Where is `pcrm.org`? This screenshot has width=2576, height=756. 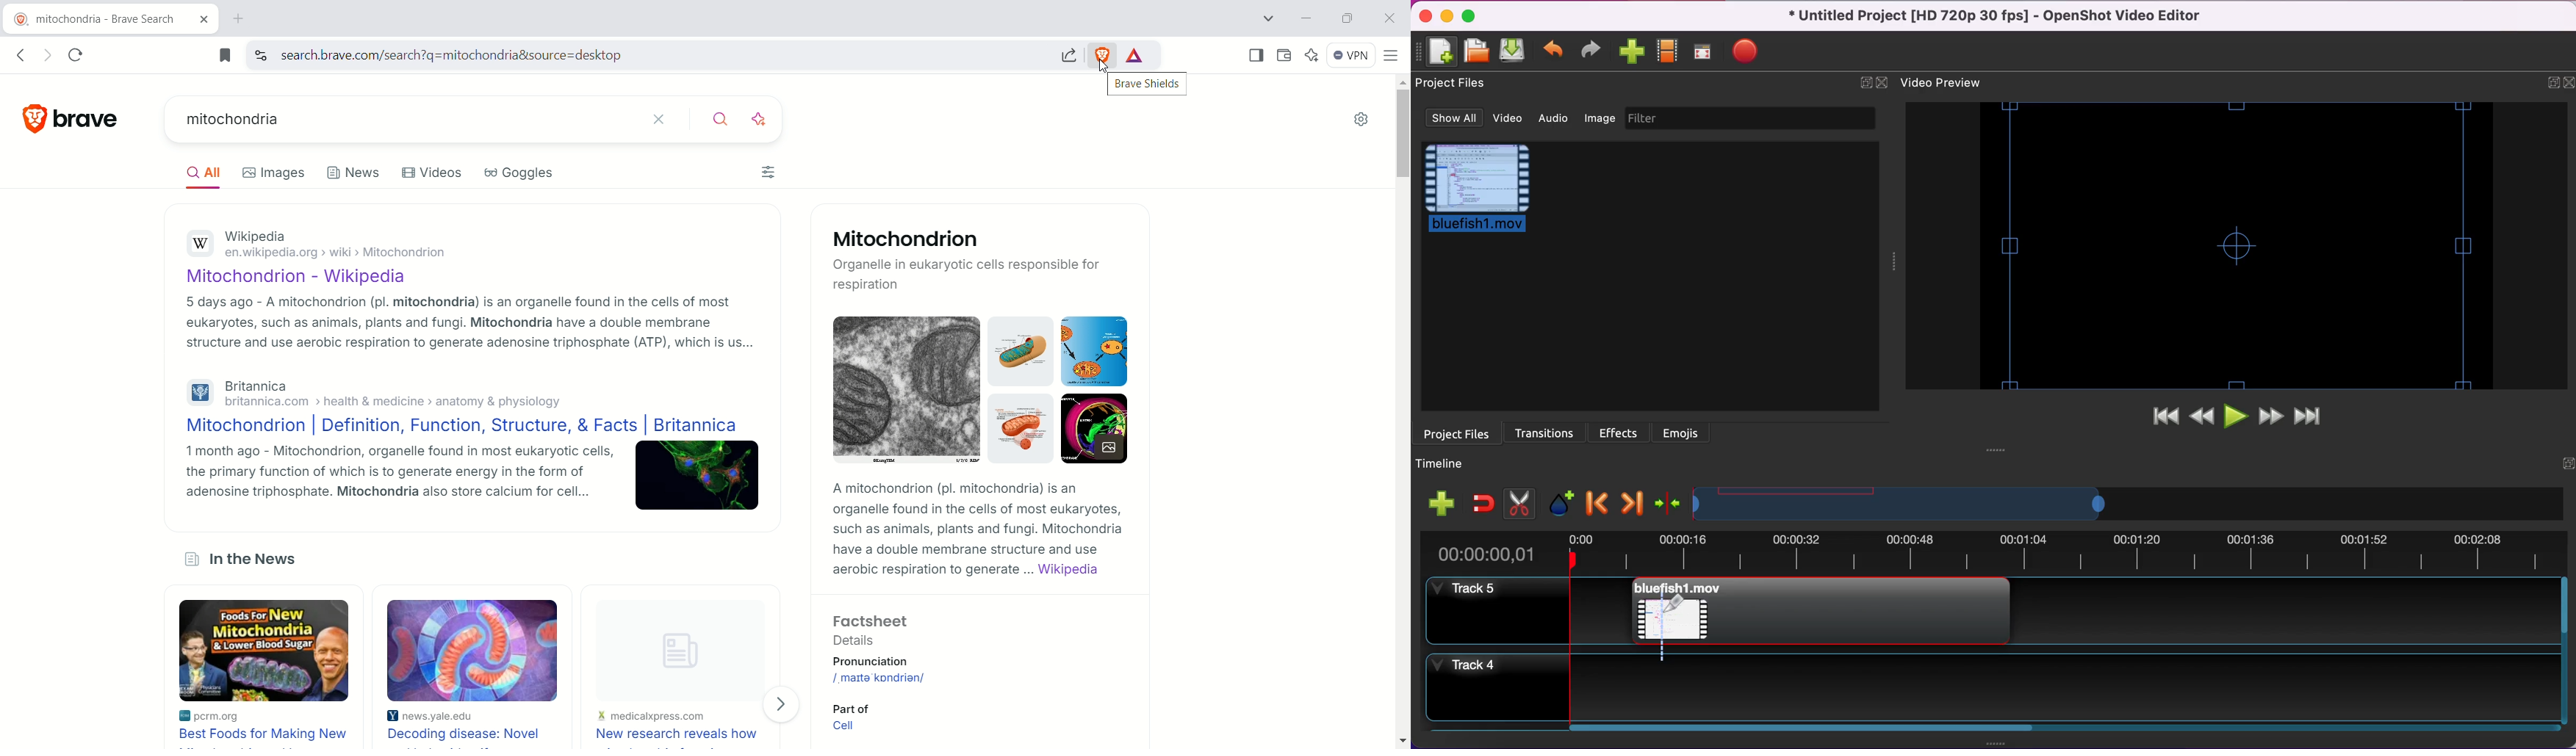 pcrm.org is located at coordinates (232, 717).